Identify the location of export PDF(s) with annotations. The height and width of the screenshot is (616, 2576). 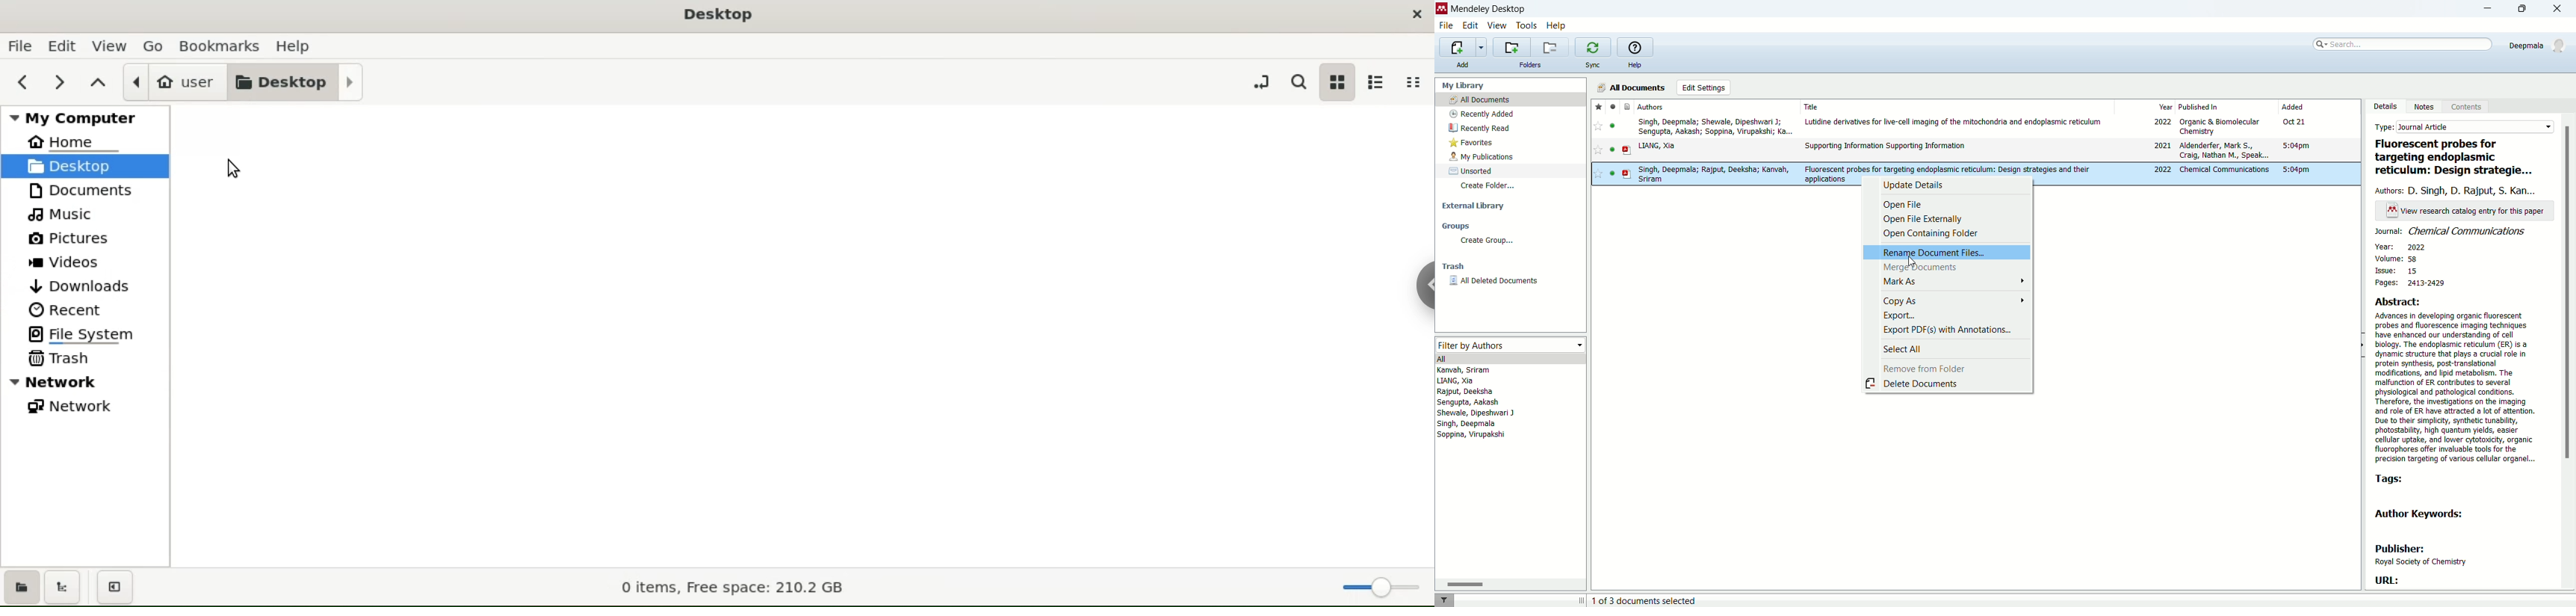
(1950, 331).